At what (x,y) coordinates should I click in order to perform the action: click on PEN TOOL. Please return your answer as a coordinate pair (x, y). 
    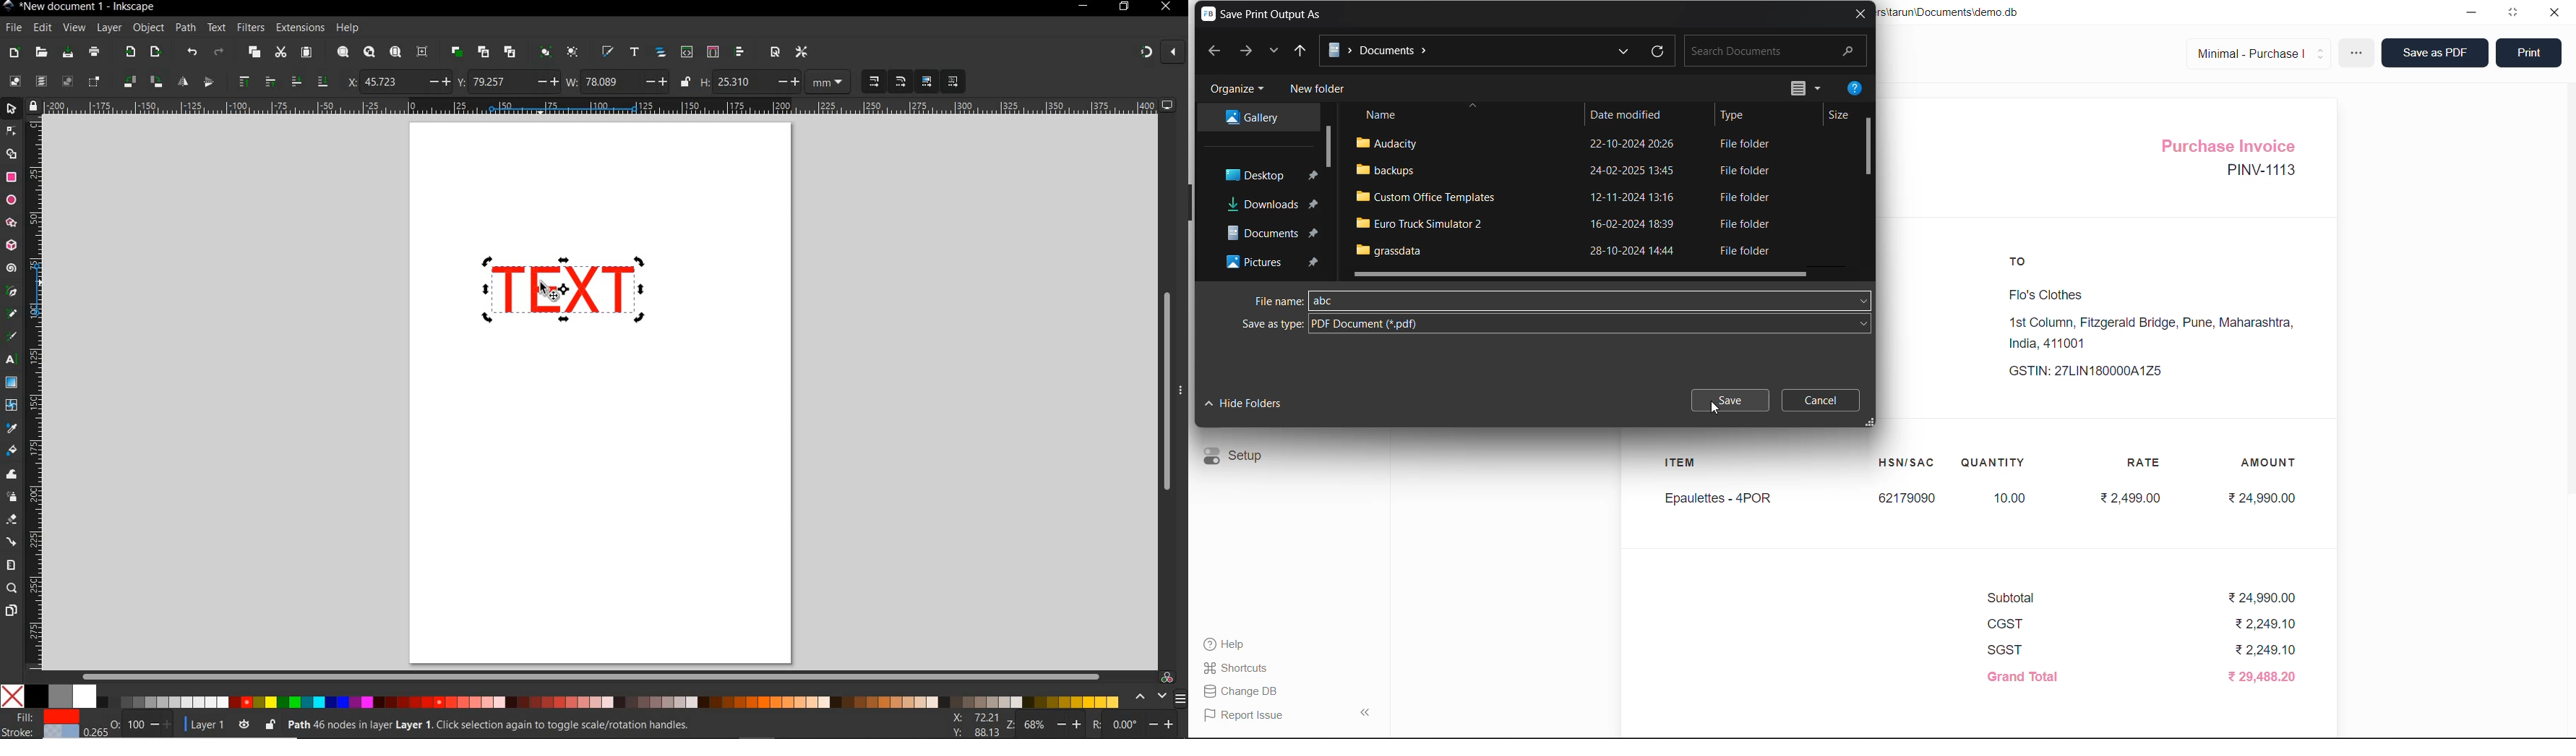
    Looking at the image, I should click on (12, 292).